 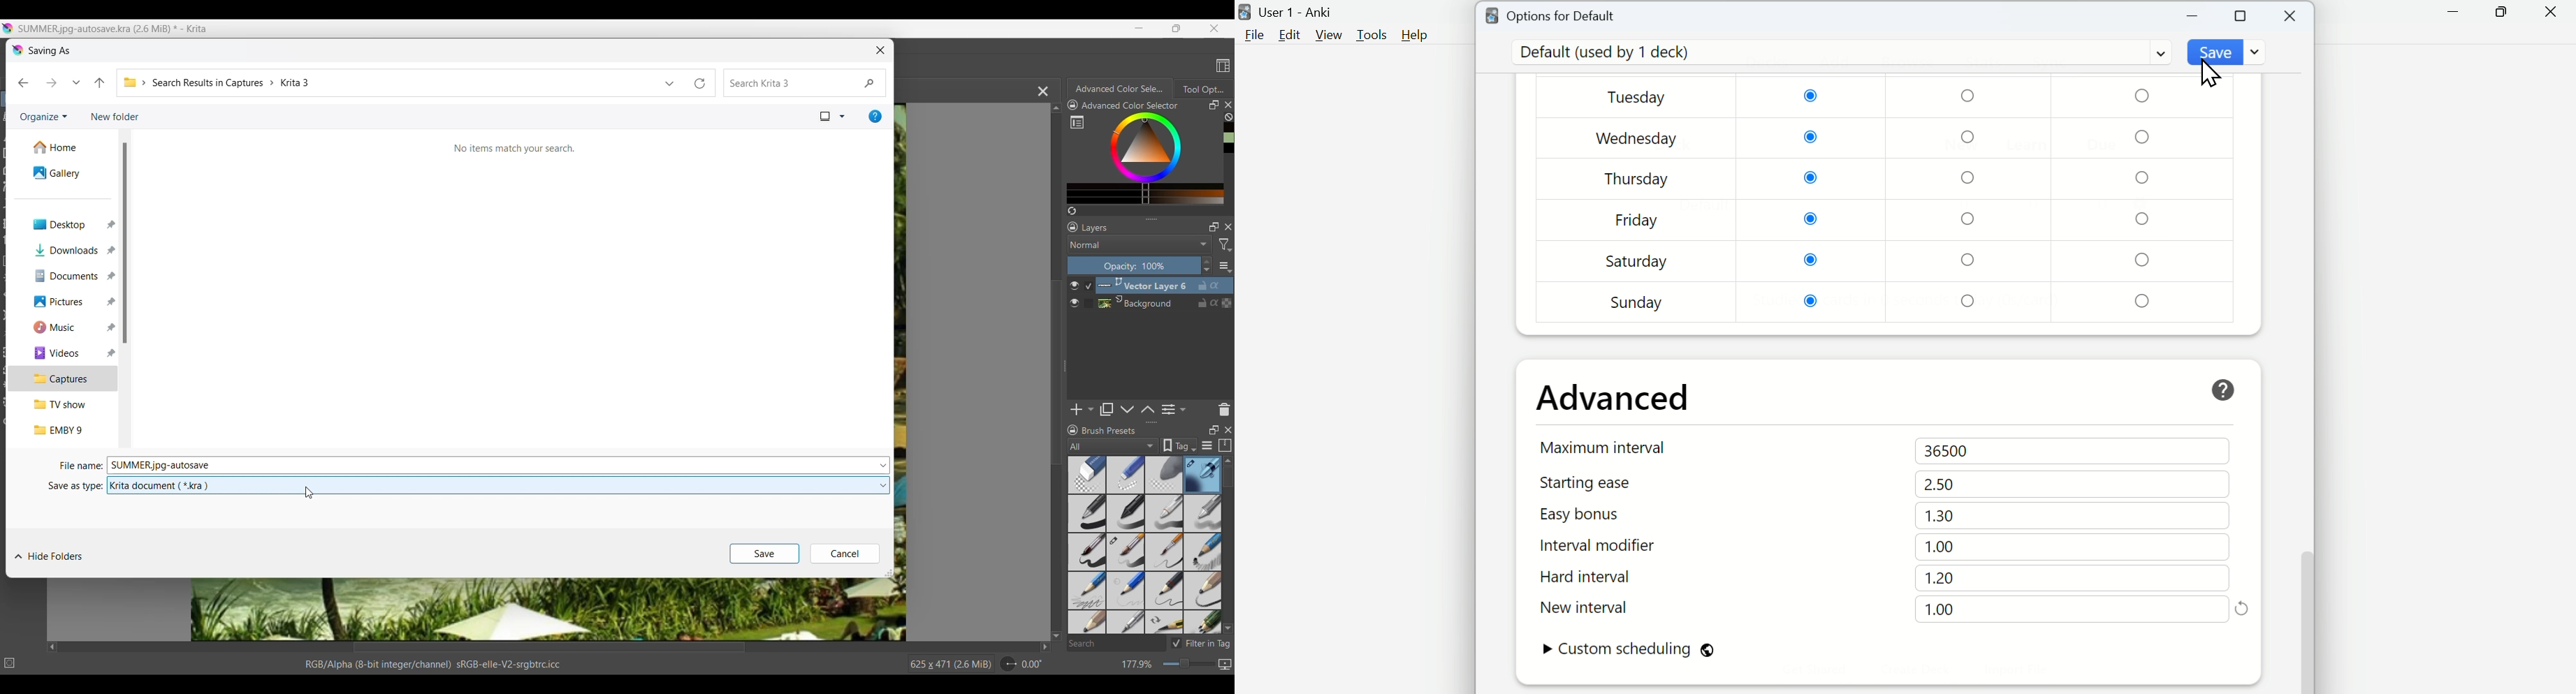 I want to click on Close, so click(x=2550, y=13).